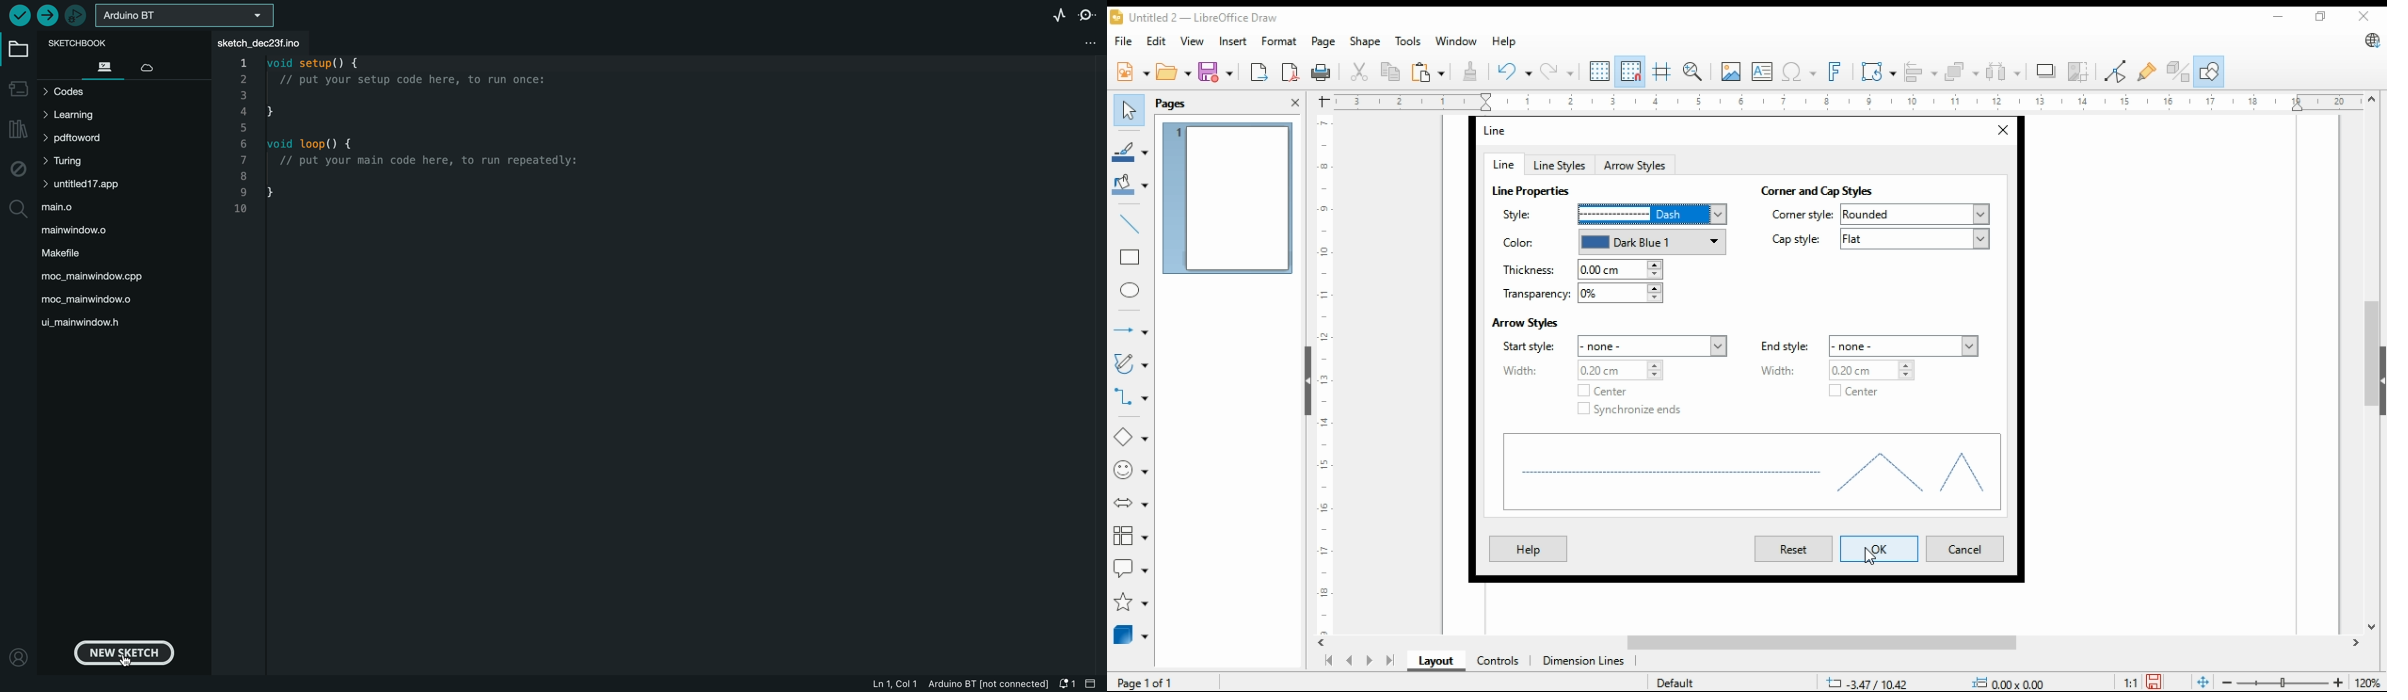  Describe the element at coordinates (1407, 41) in the screenshot. I see `tools` at that location.